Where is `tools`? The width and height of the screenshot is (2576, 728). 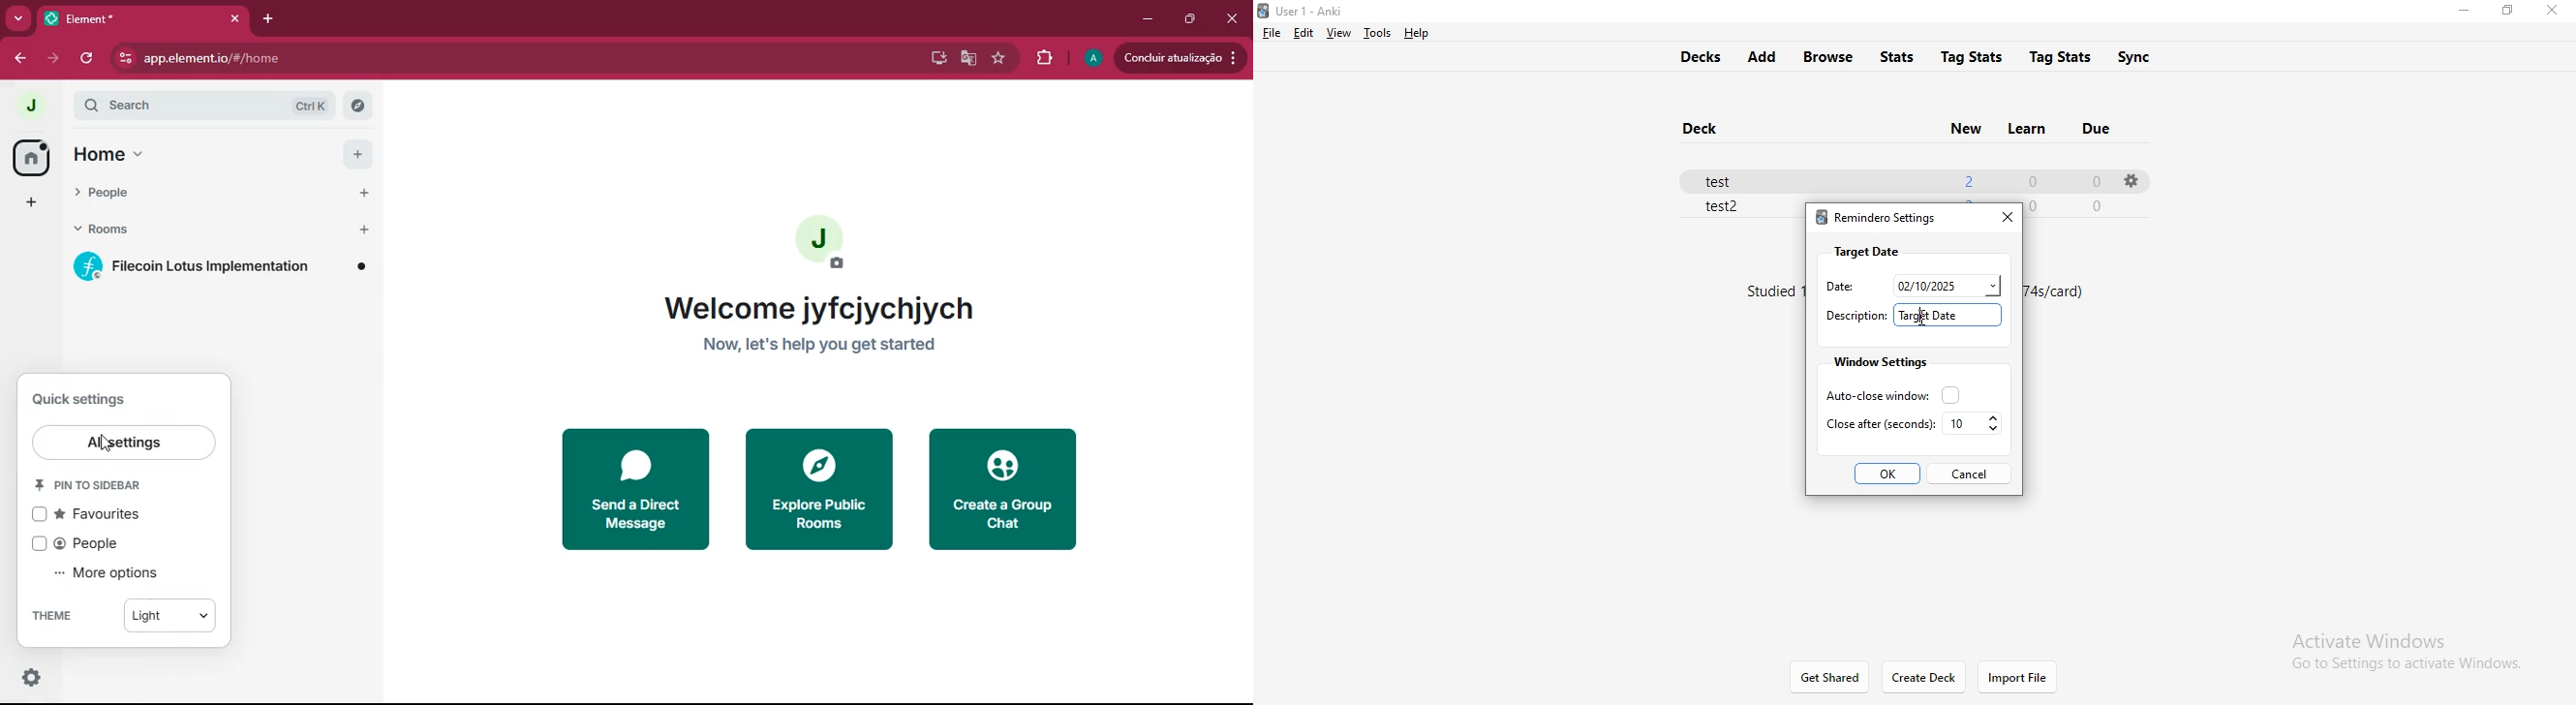
tools is located at coordinates (1374, 33).